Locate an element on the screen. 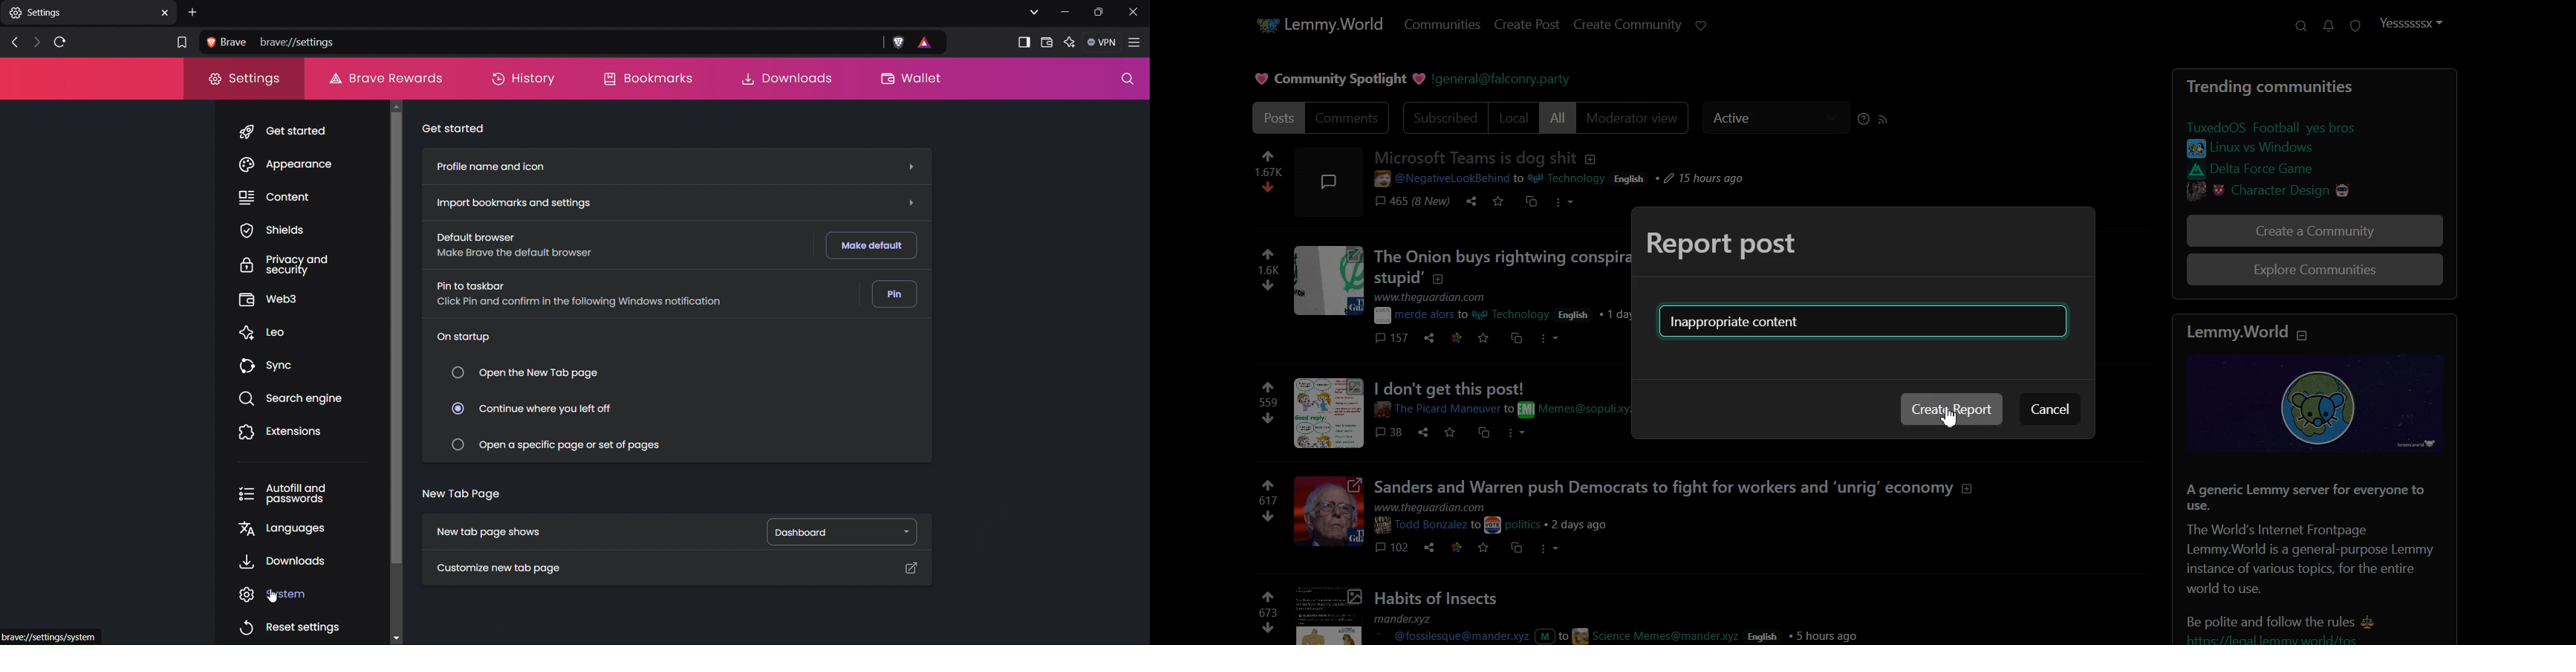 This screenshot has height=672, width=2576. Text is located at coordinates (1723, 246).